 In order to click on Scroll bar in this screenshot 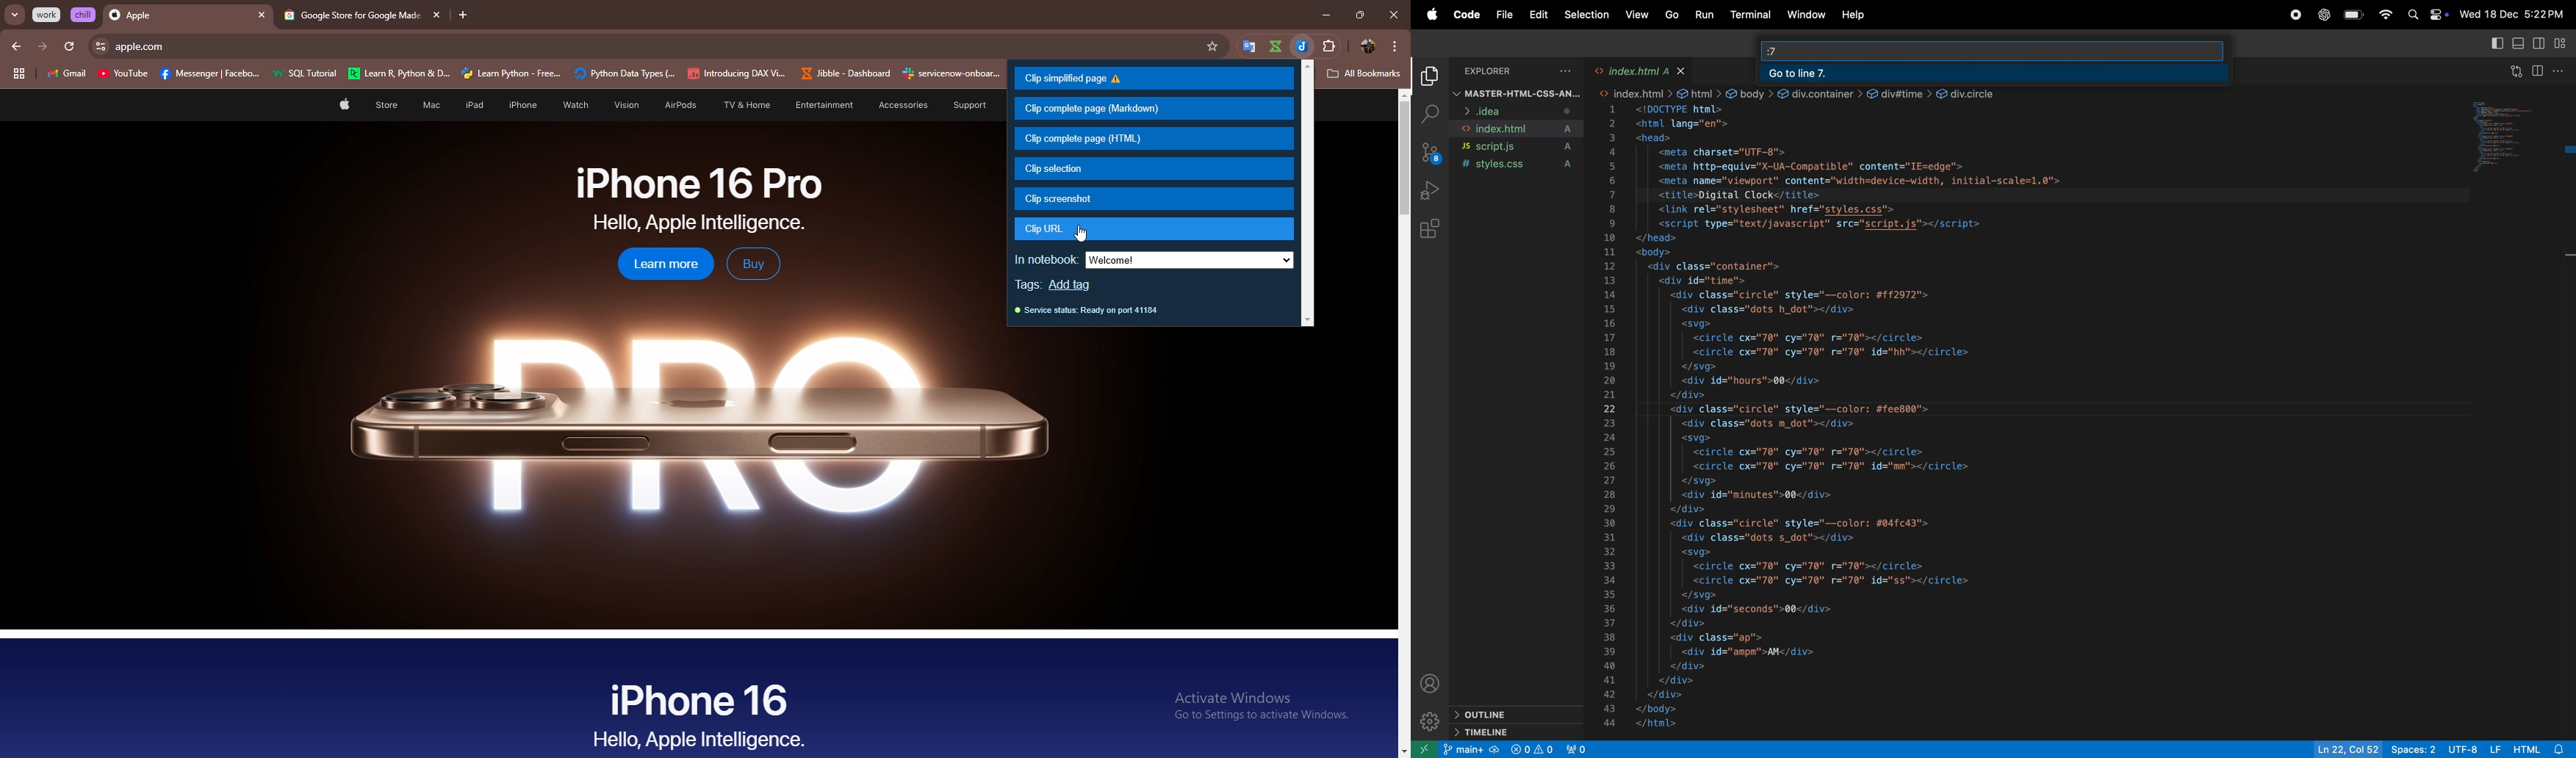, I will do `click(1401, 423)`.